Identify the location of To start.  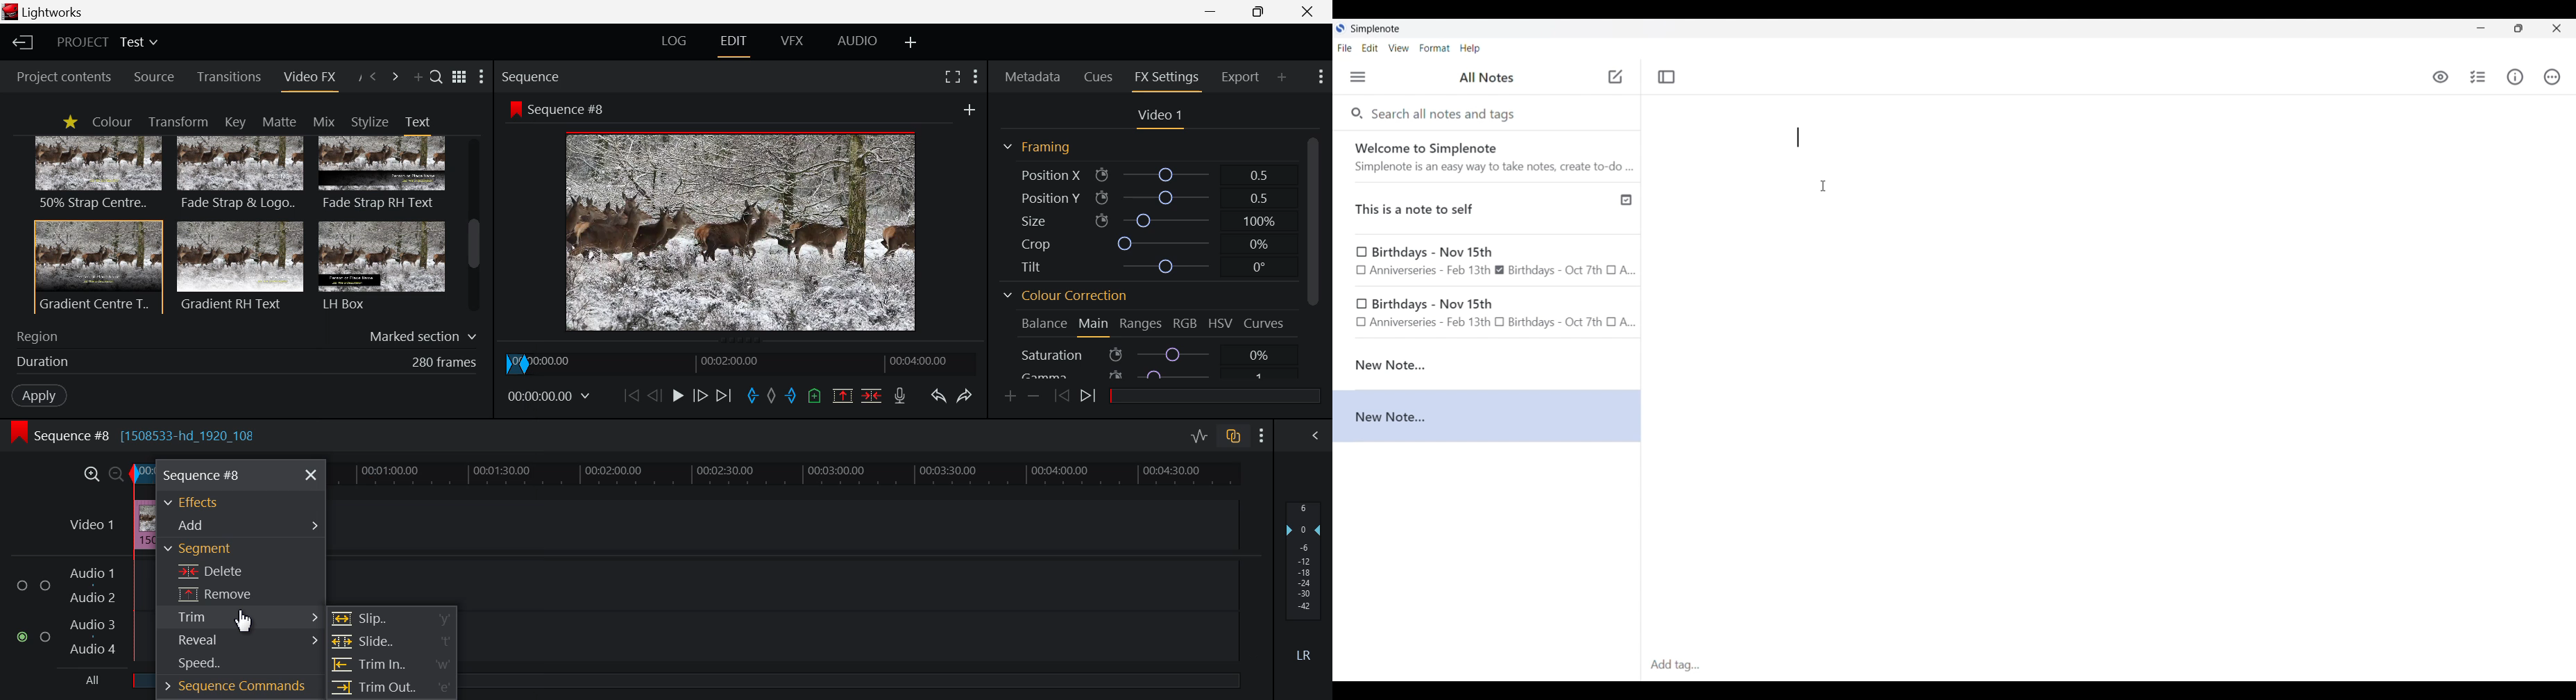
(629, 397).